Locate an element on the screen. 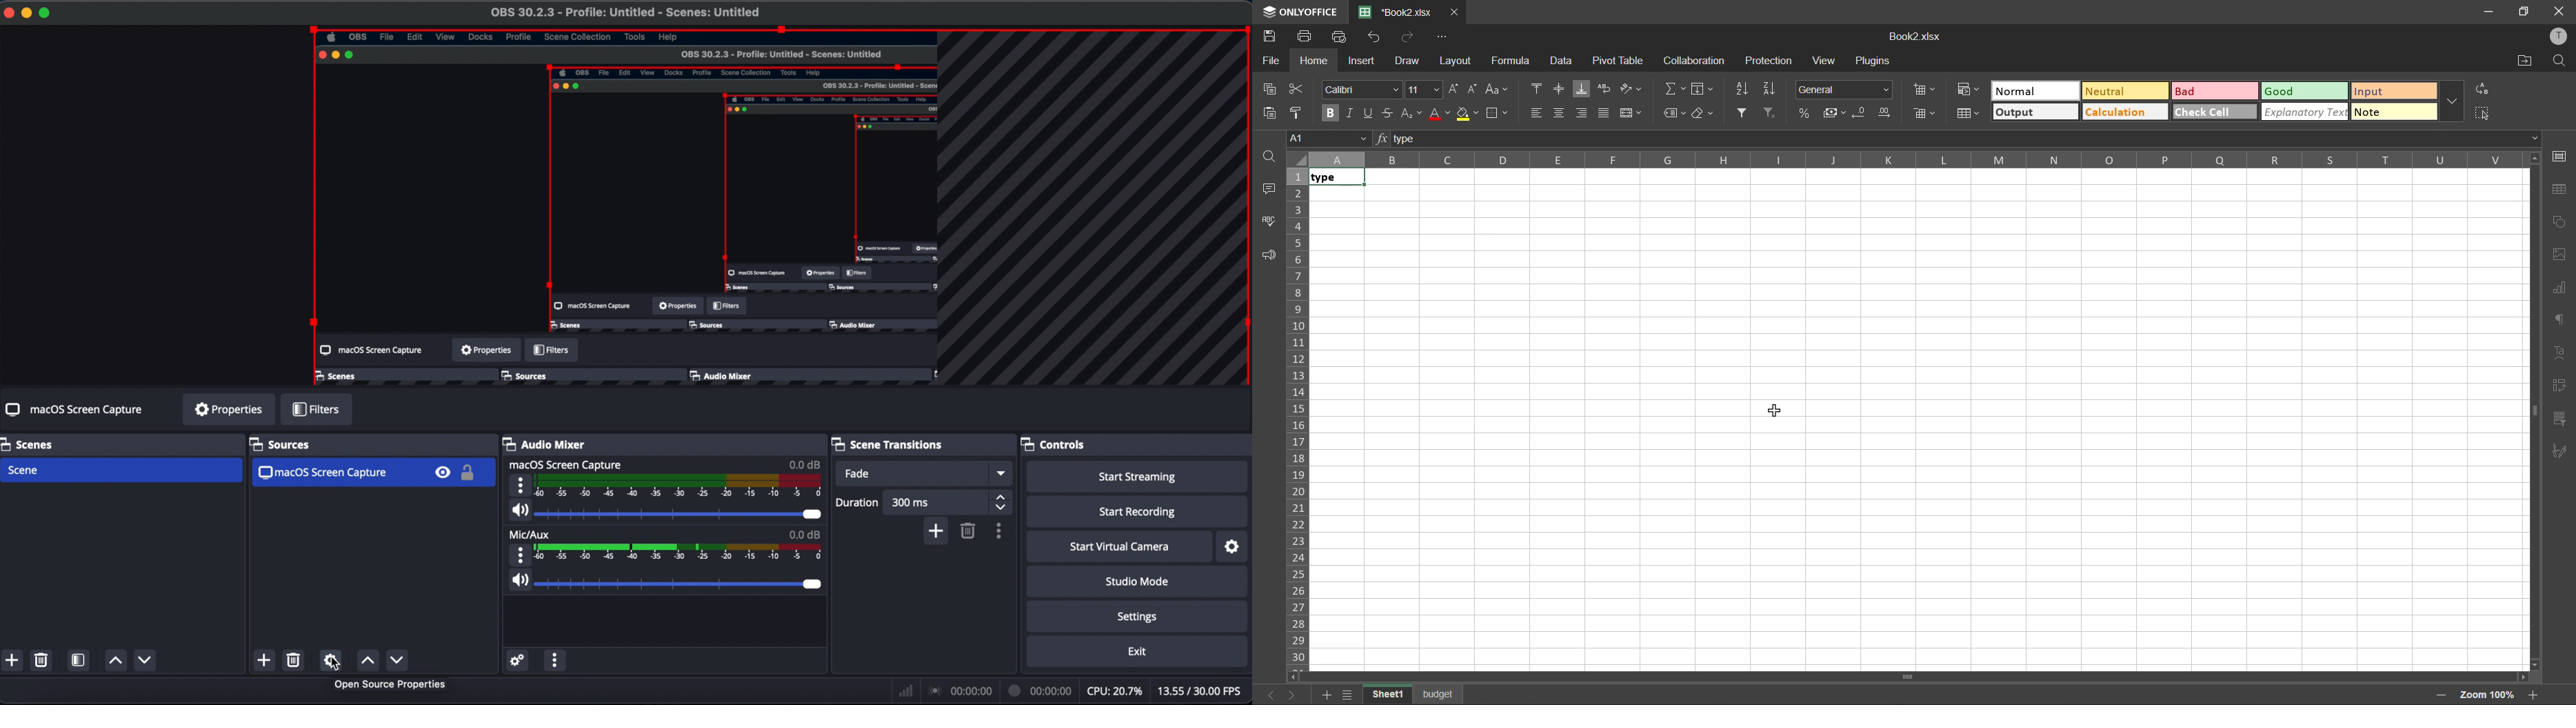 The width and height of the screenshot is (2576, 728). explanatory text is located at coordinates (2306, 113).